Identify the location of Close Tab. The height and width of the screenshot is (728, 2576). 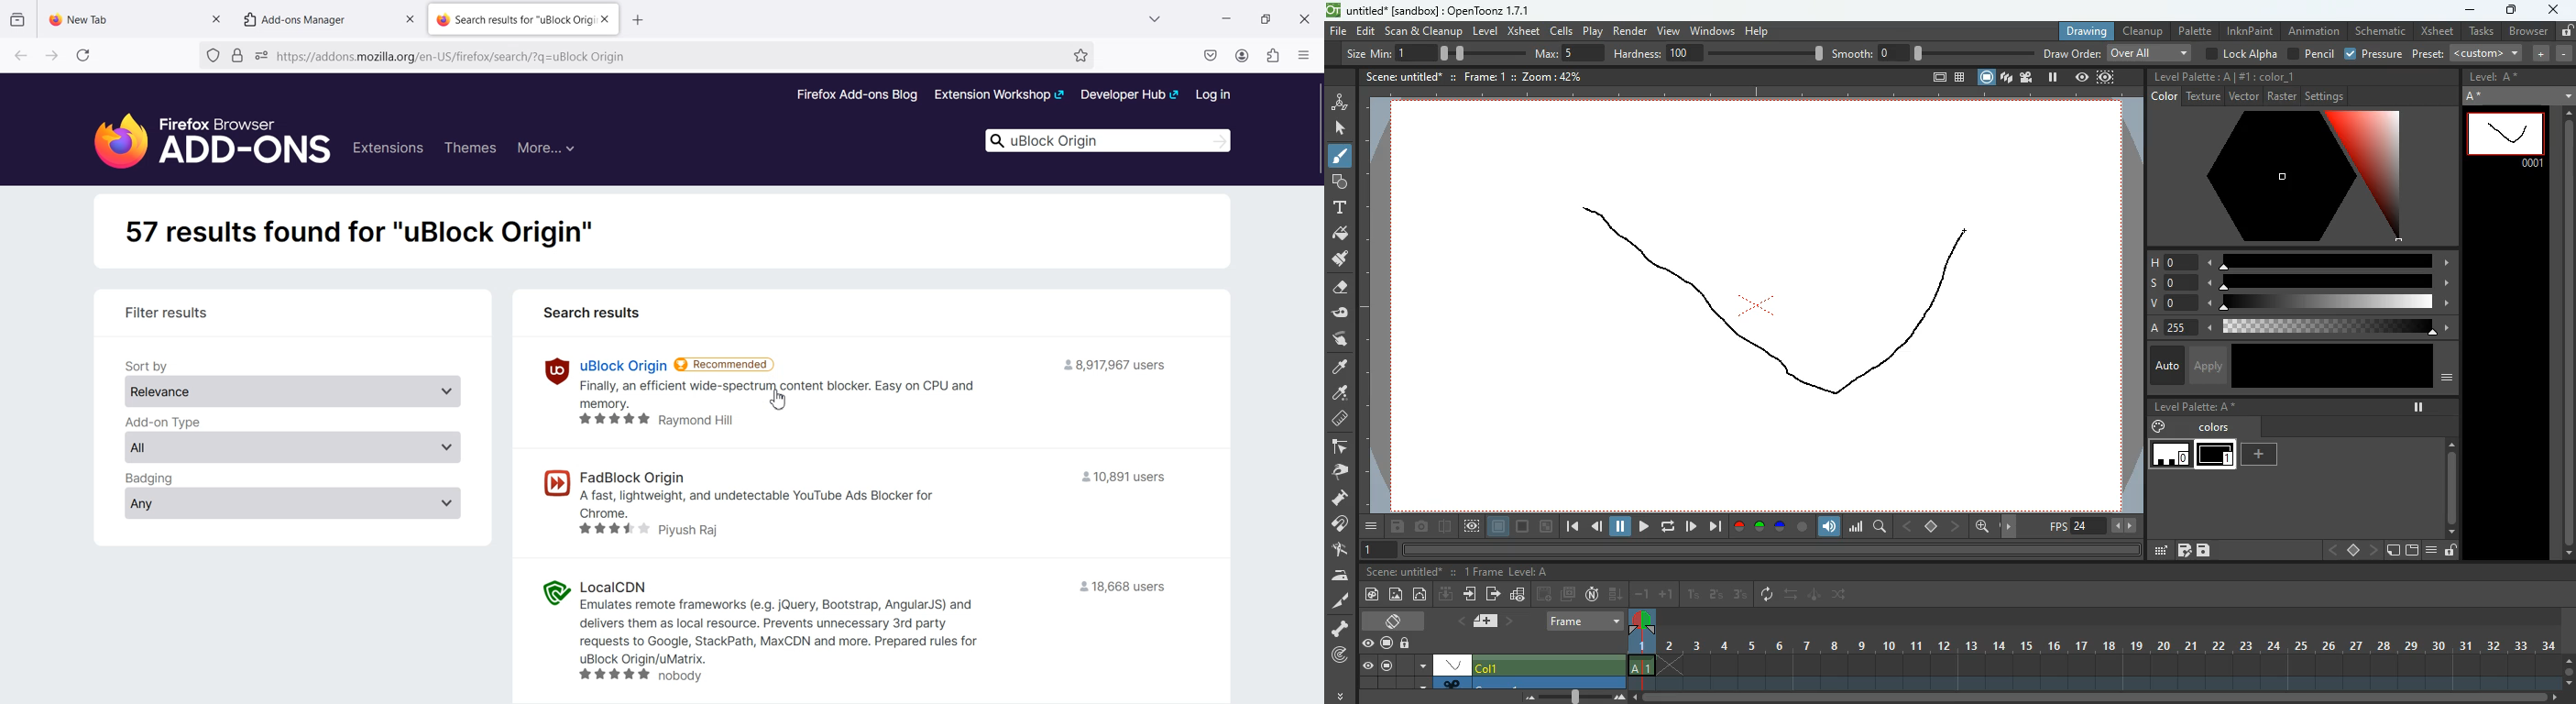
(605, 20).